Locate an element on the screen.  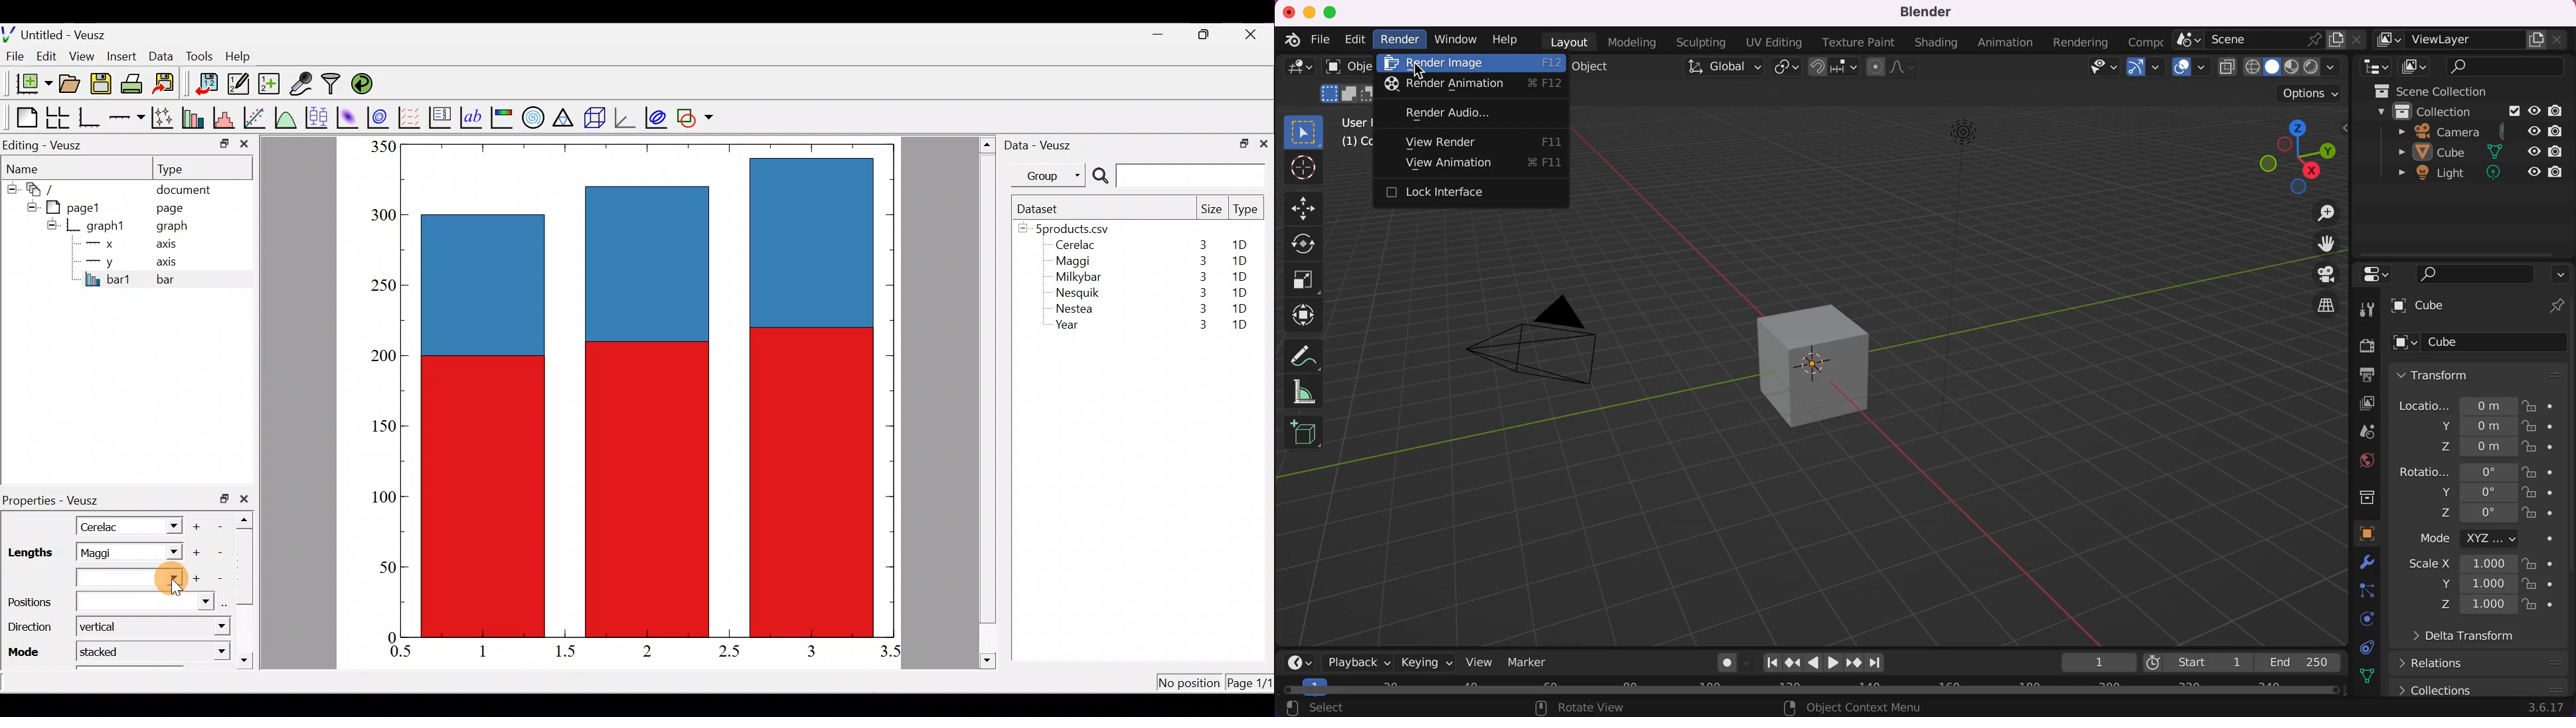
Data is located at coordinates (161, 55).